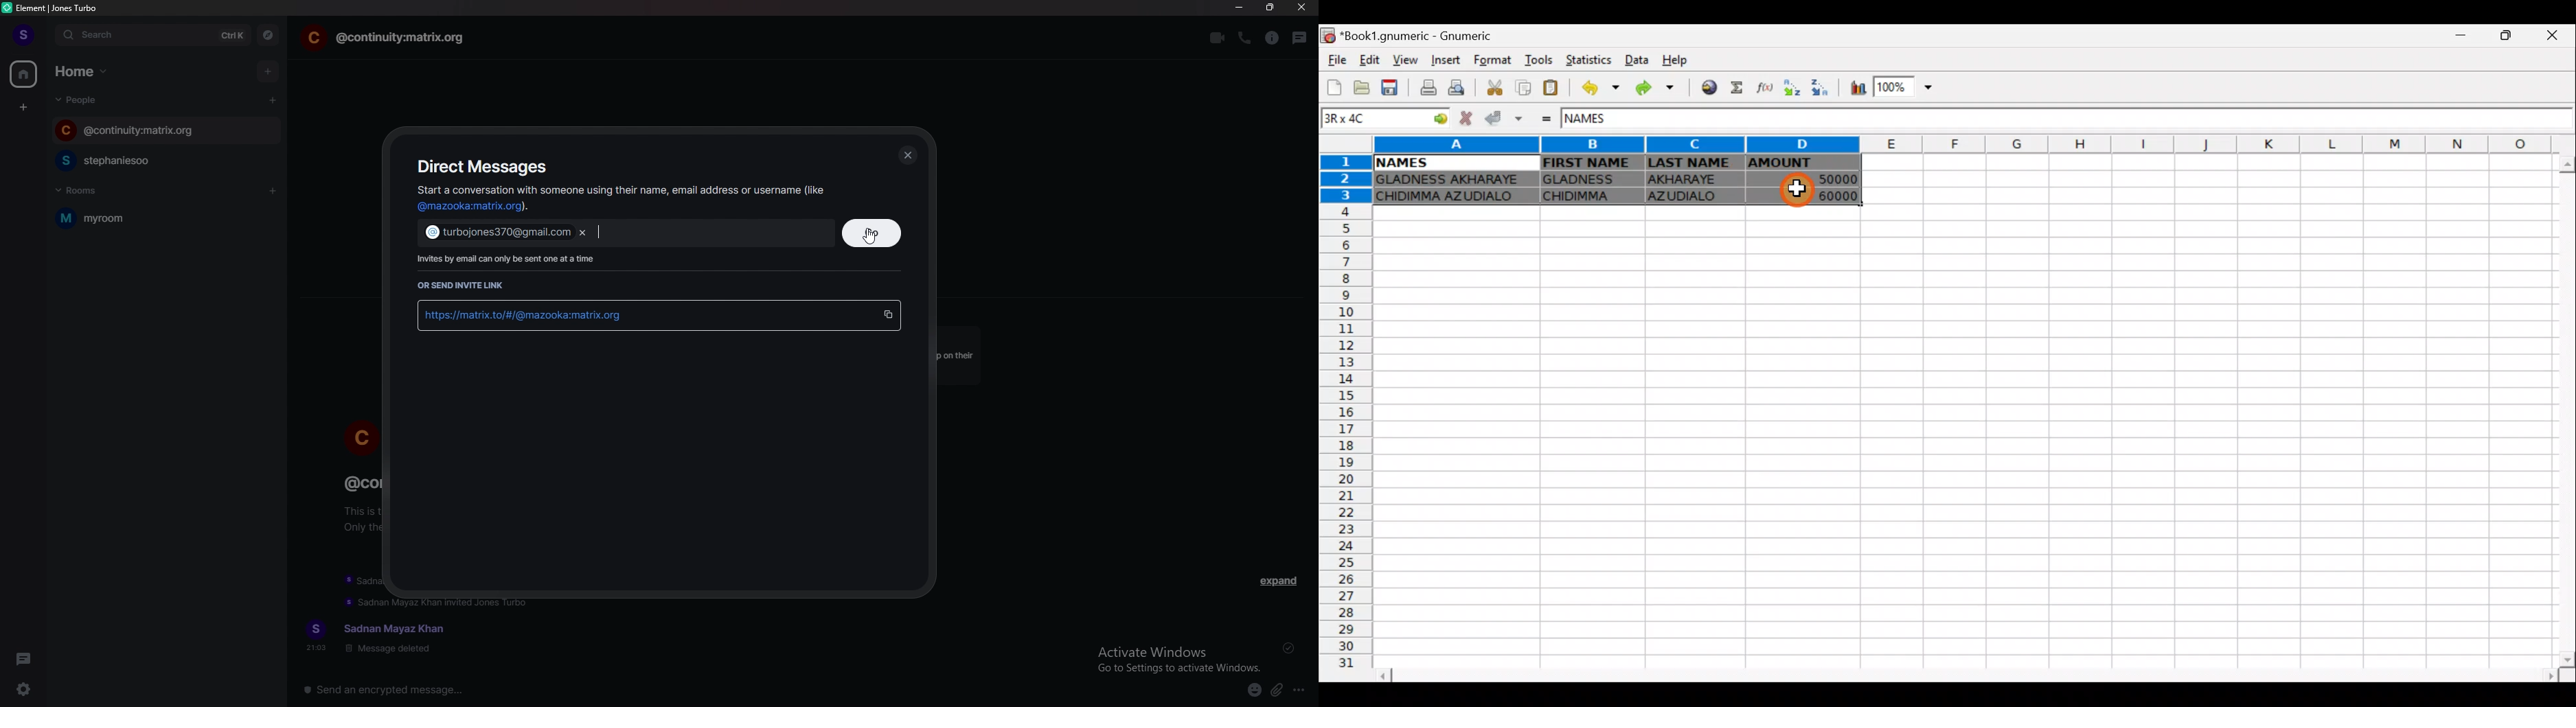  I want to click on close, so click(1301, 8).